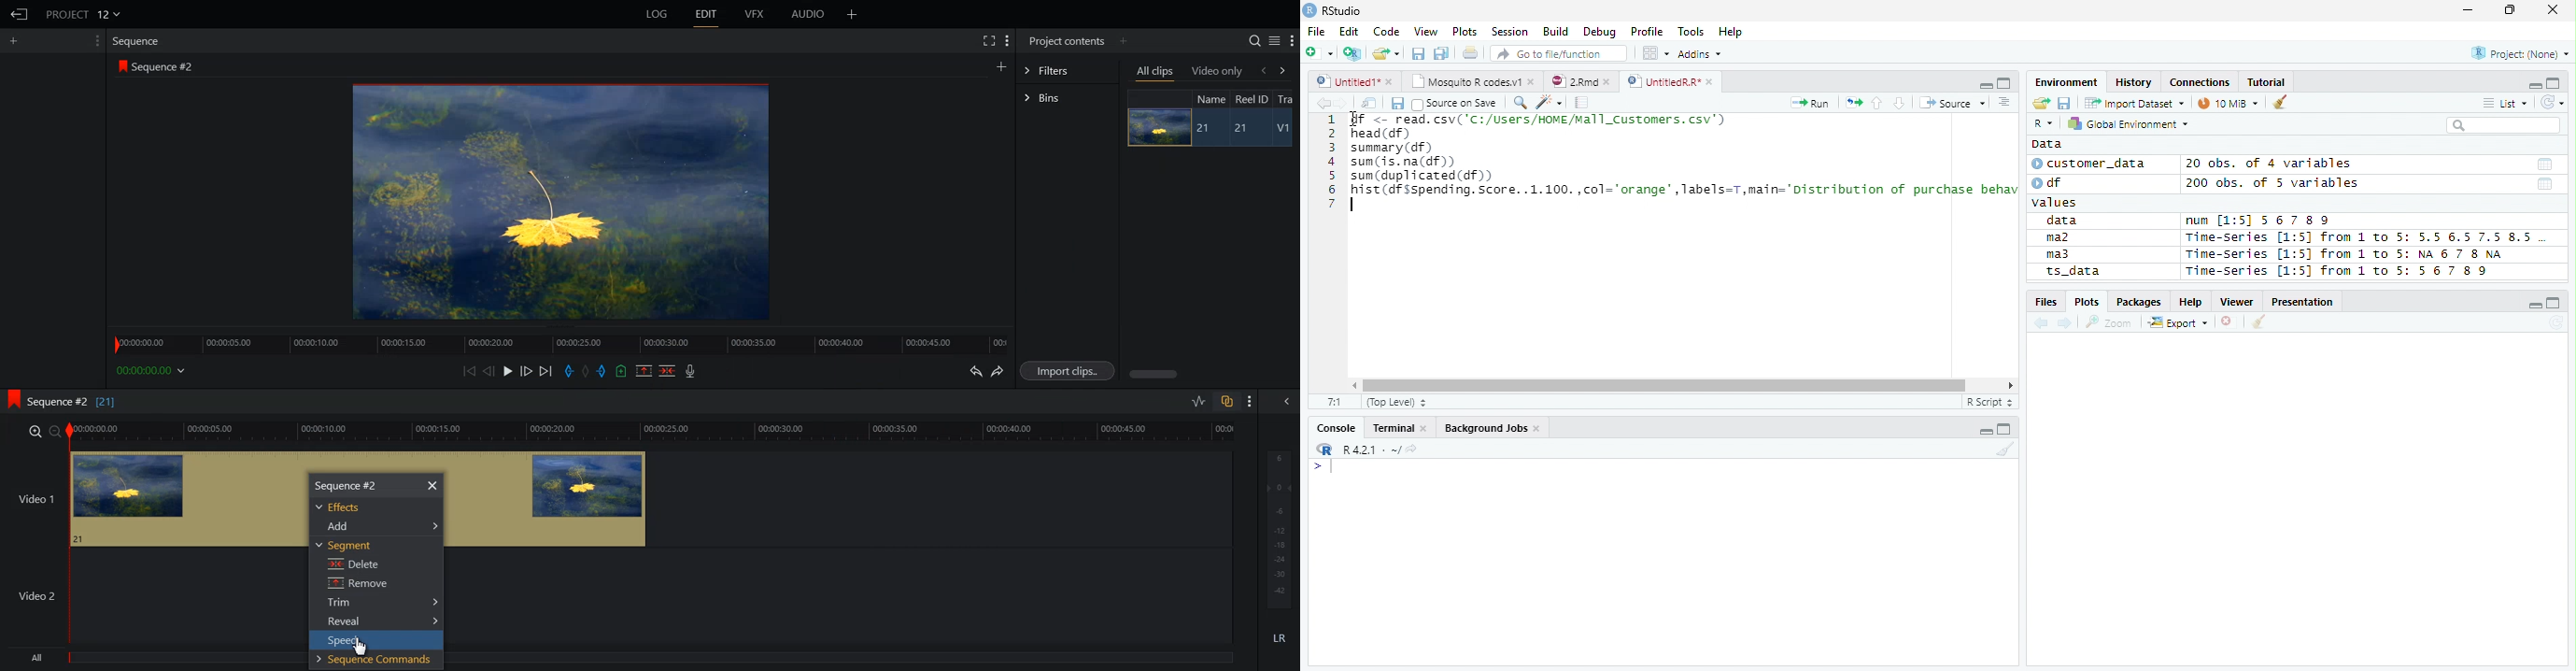 Image resolution: width=2576 pixels, height=672 pixels. What do you see at coordinates (2533, 84) in the screenshot?
I see `Minimze` at bounding box center [2533, 84].